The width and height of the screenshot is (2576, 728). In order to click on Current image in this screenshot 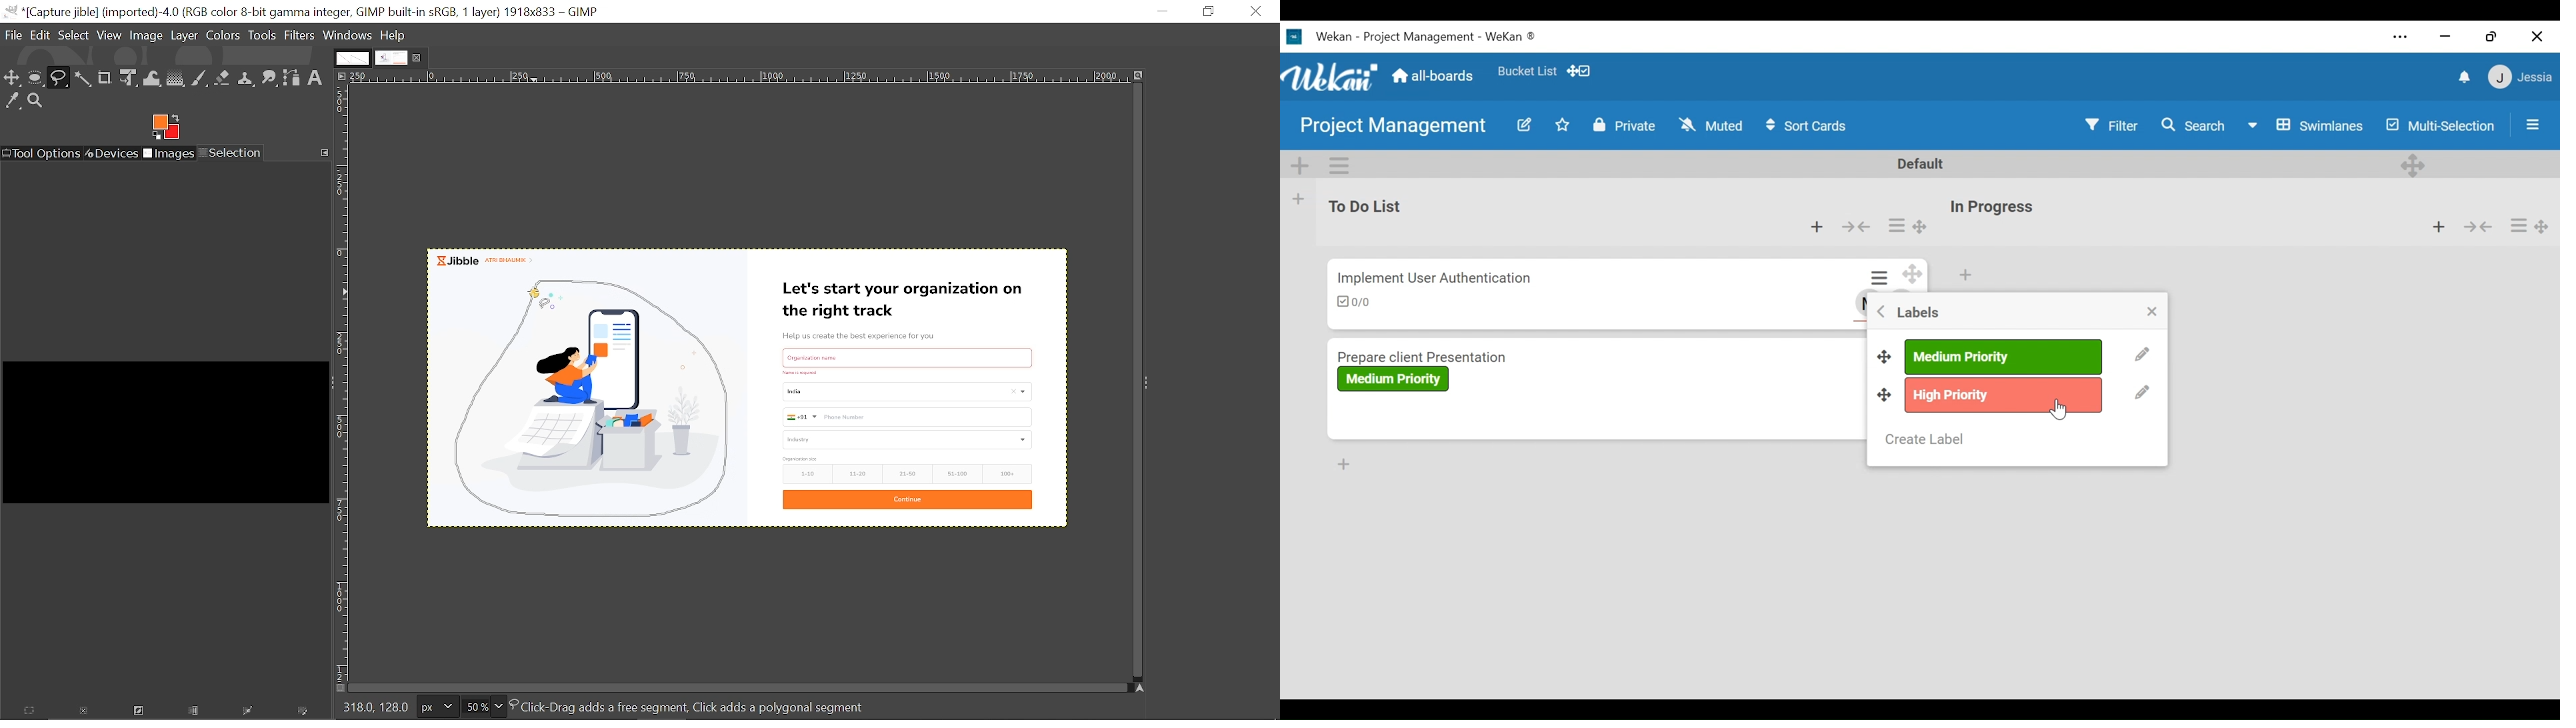, I will do `click(909, 392)`.